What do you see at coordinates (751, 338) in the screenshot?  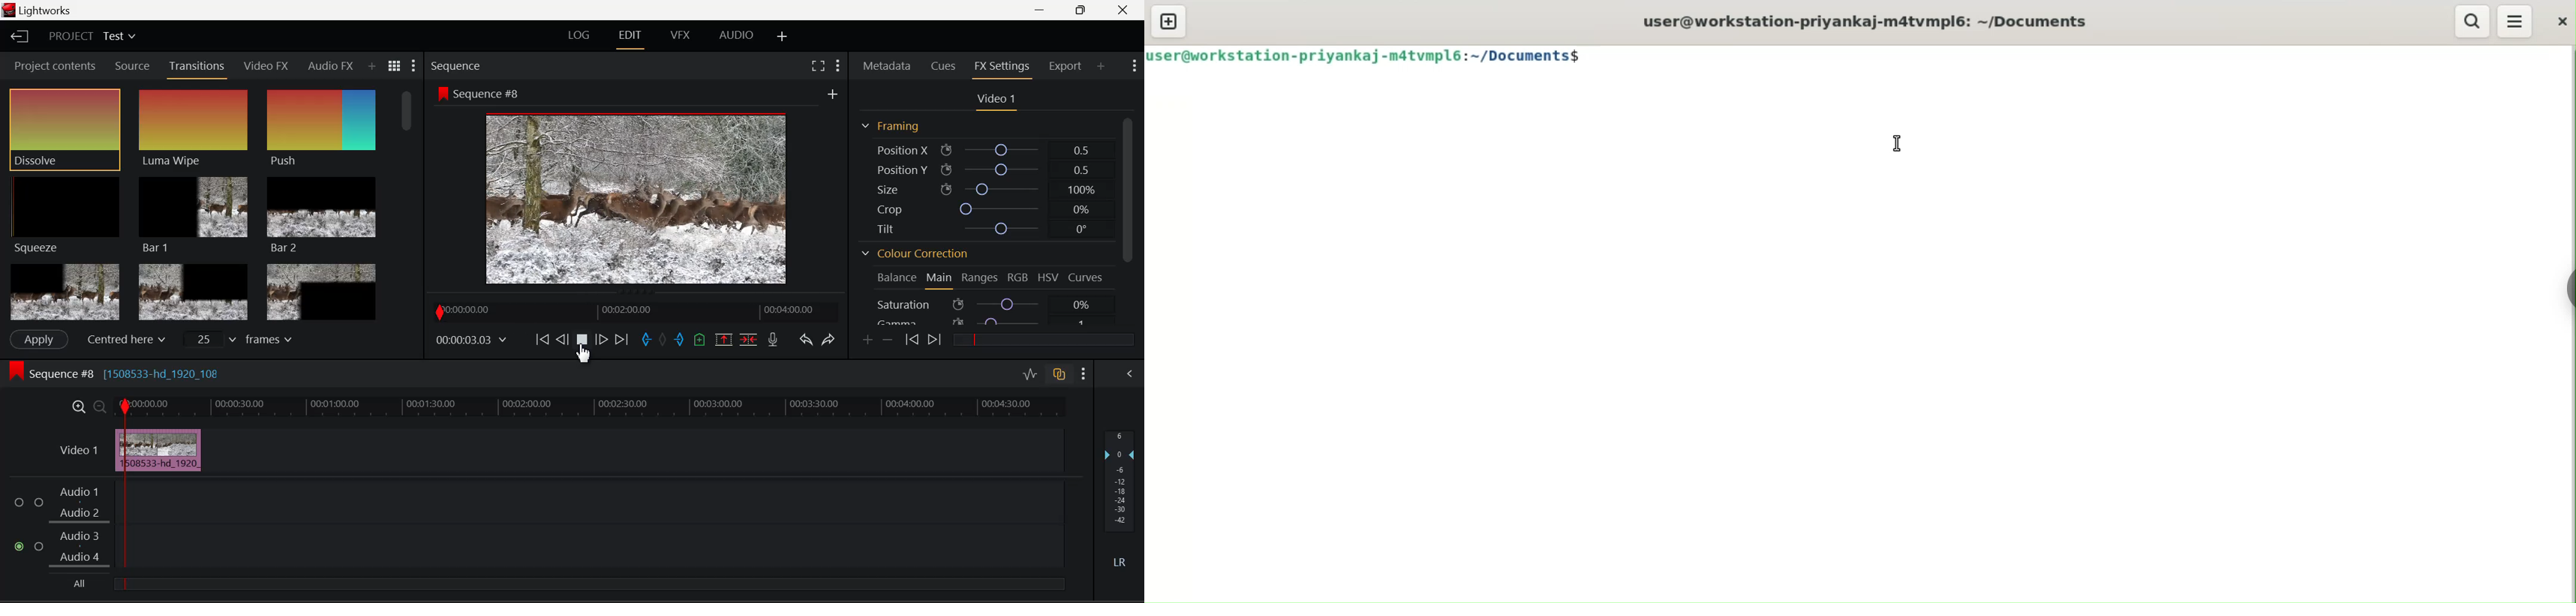 I see `Delete/Cut` at bounding box center [751, 338].